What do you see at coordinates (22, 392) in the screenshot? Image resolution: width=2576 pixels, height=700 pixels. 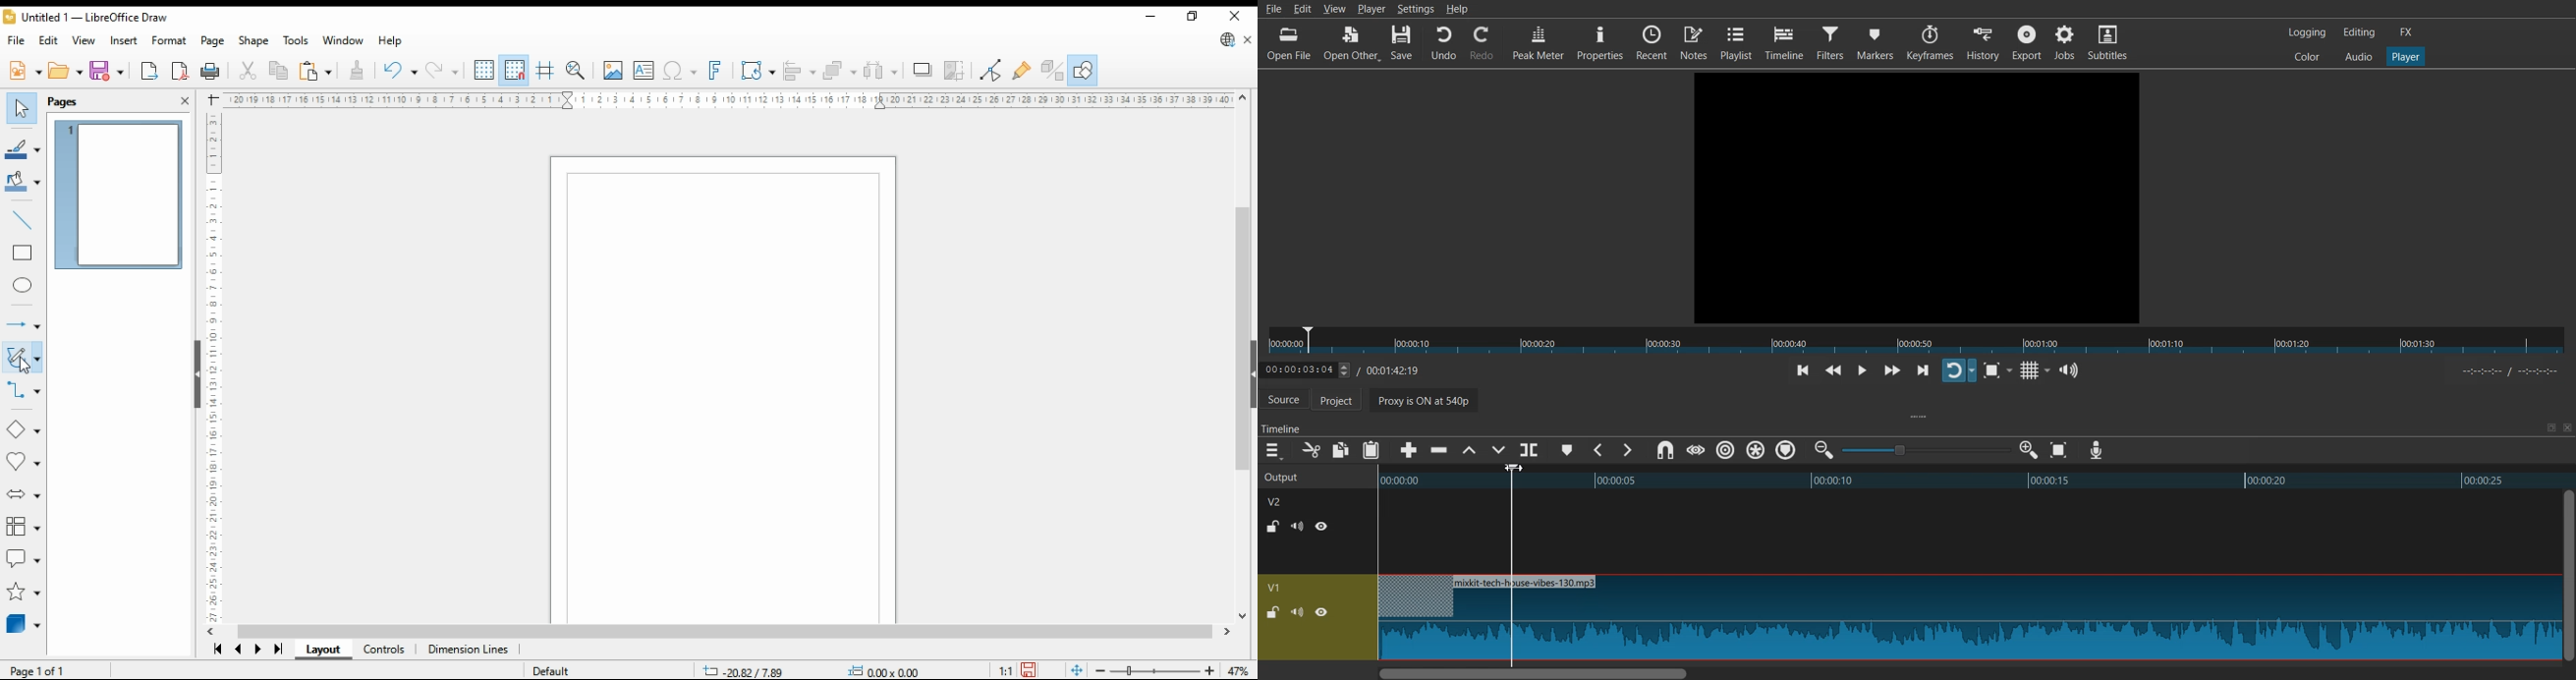 I see `connectors` at bounding box center [22, 392].